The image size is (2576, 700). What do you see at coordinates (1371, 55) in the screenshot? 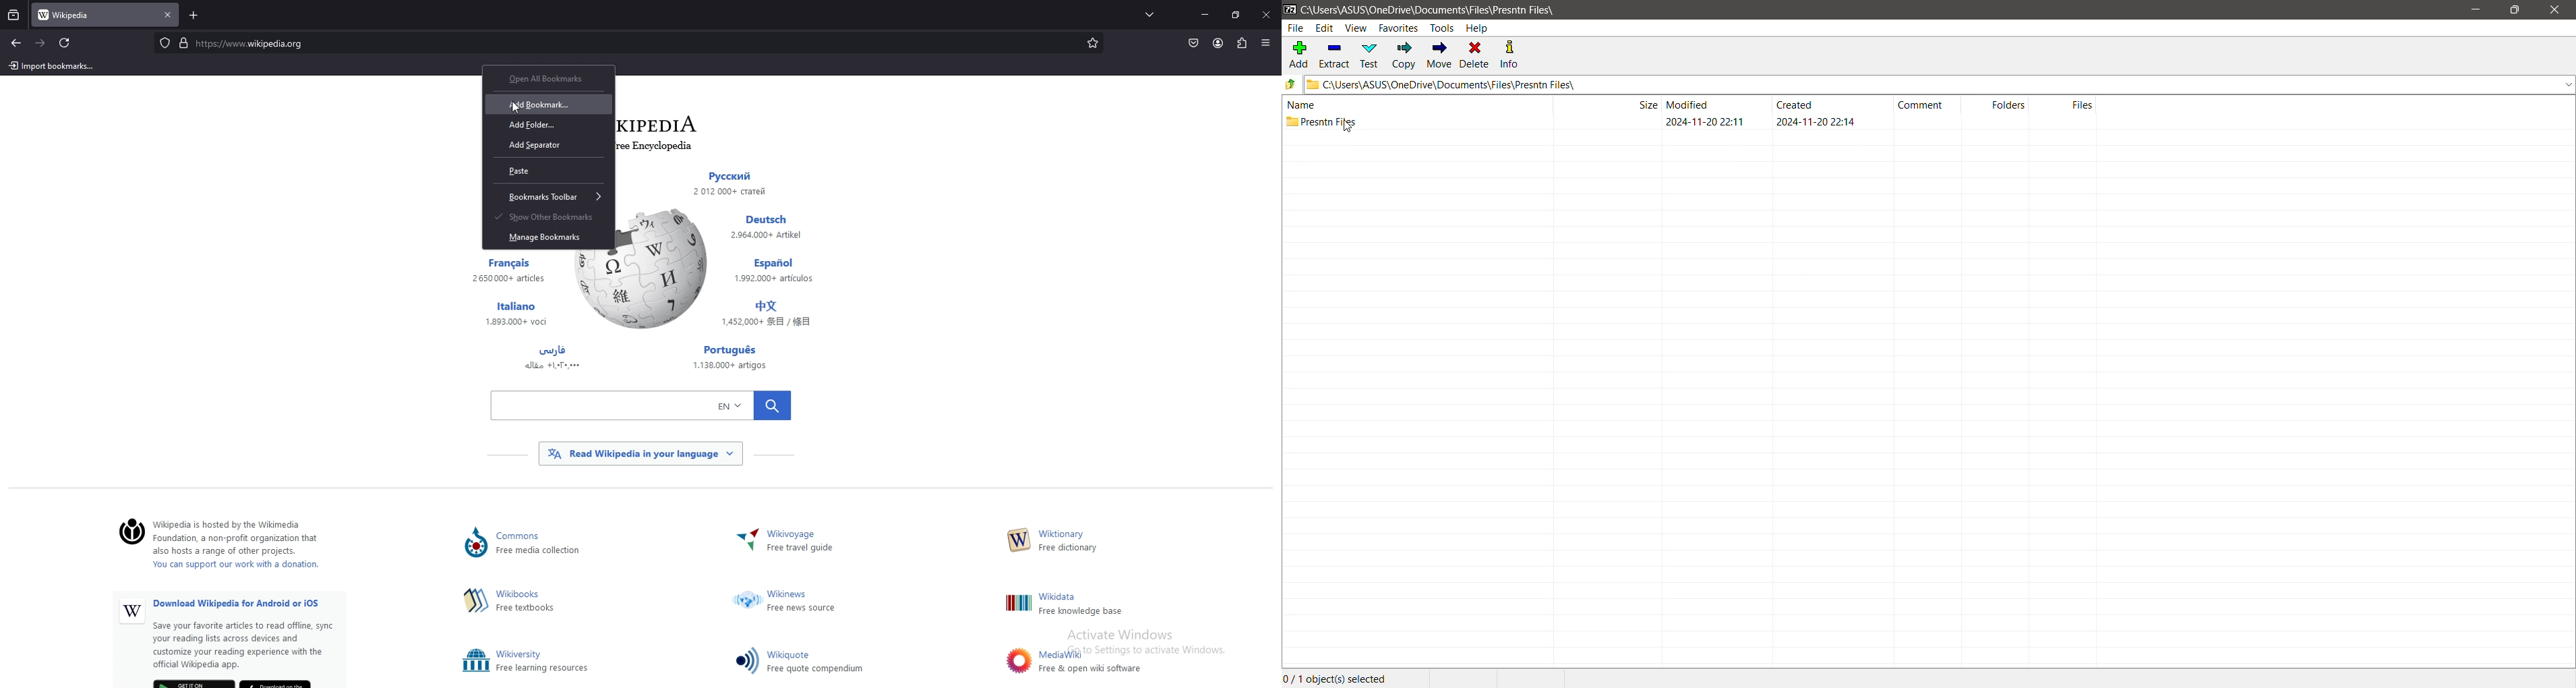
I see `Test` at bounding box center [1371, 55].